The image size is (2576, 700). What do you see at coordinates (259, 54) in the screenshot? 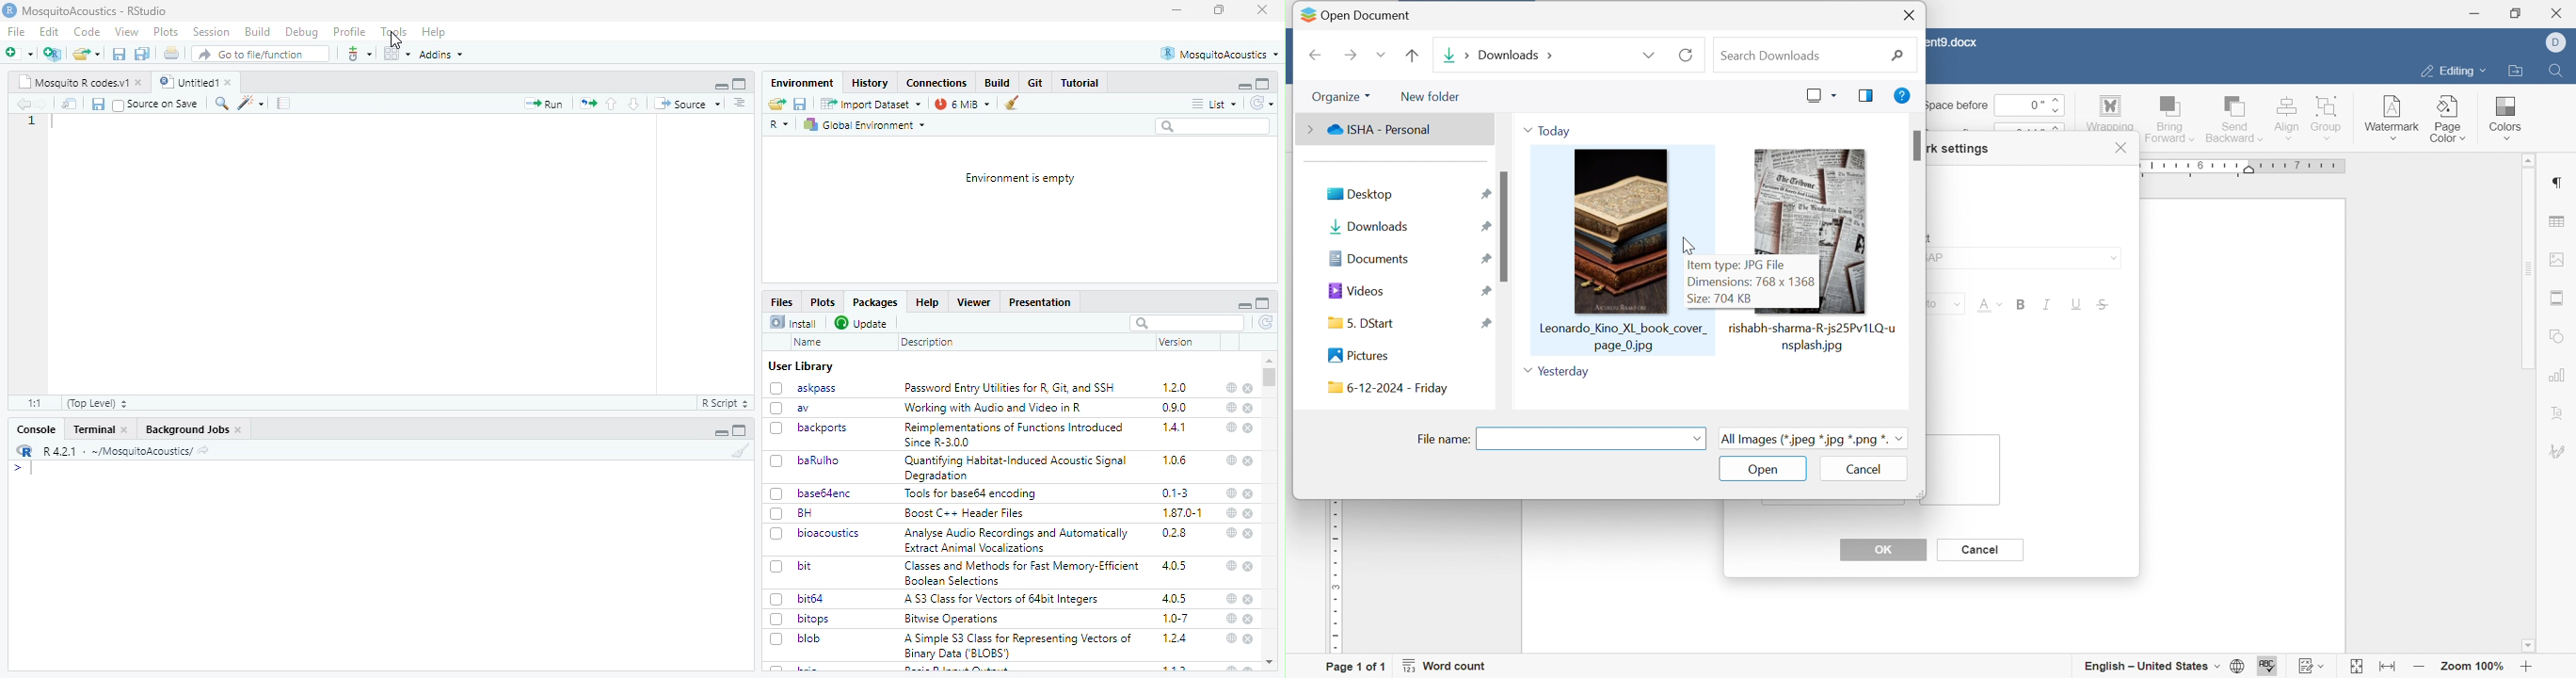
I see `Go to file/function` at bounding box center [259, 54].